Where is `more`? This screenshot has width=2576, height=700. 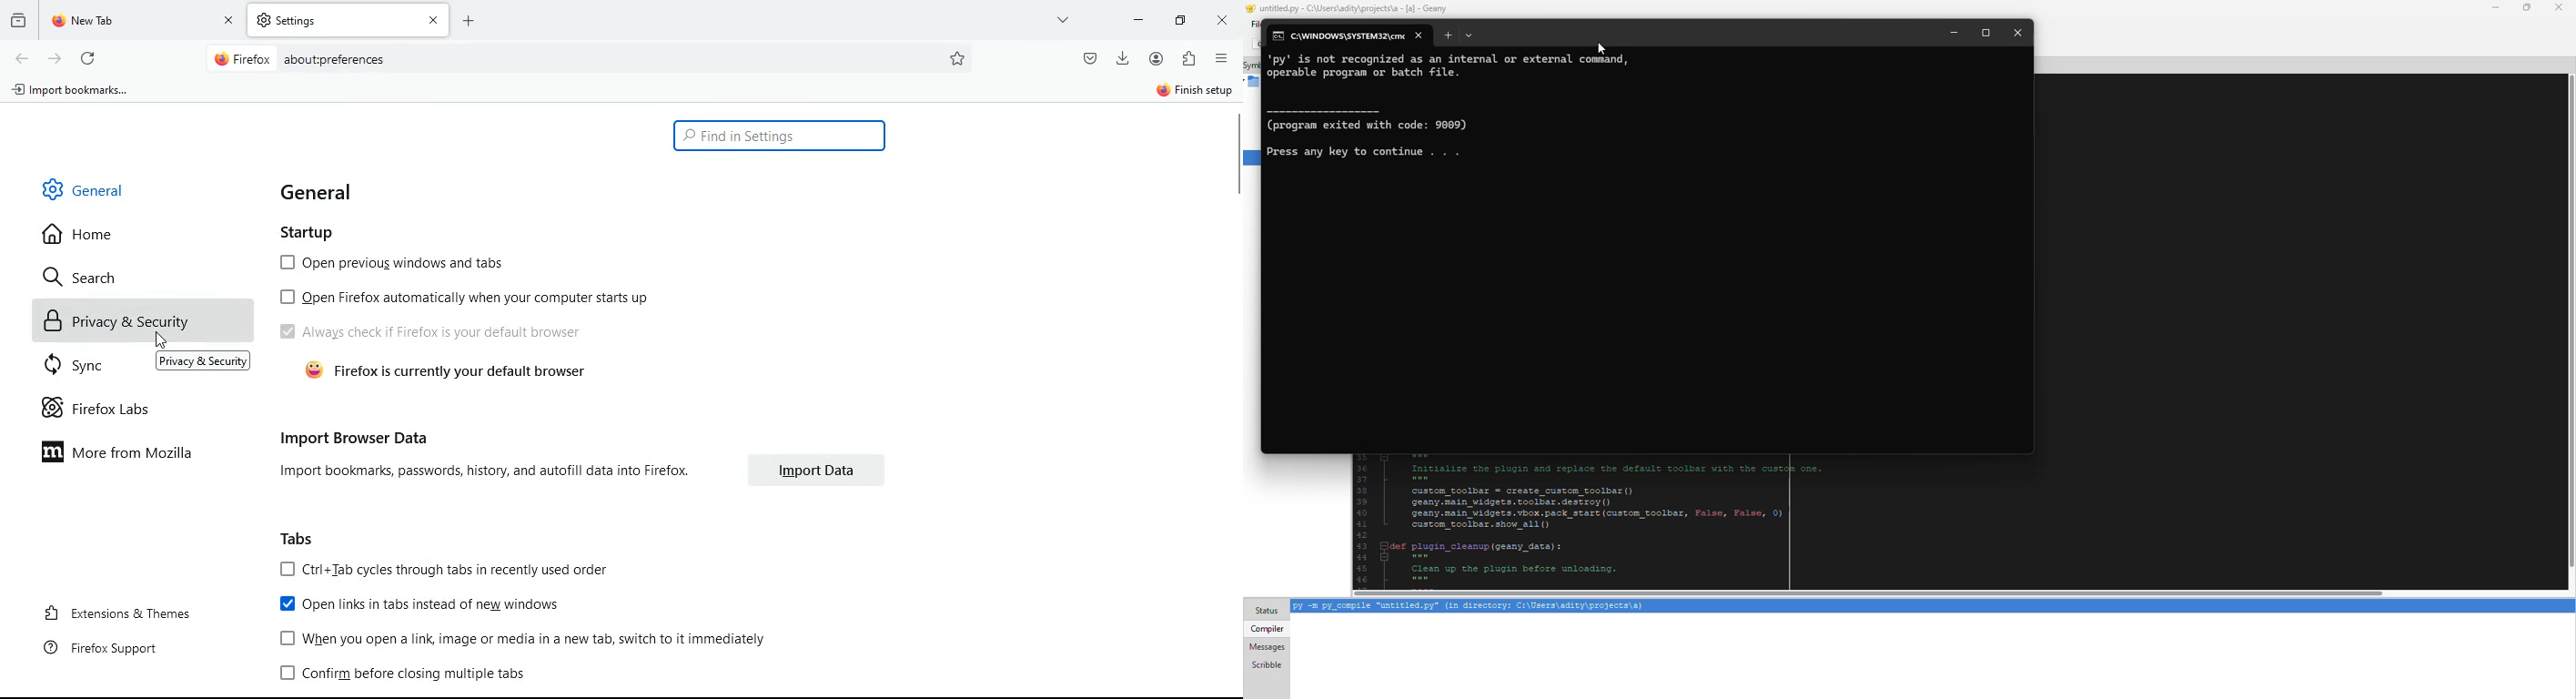
more is located at coordinates (1066, 19).